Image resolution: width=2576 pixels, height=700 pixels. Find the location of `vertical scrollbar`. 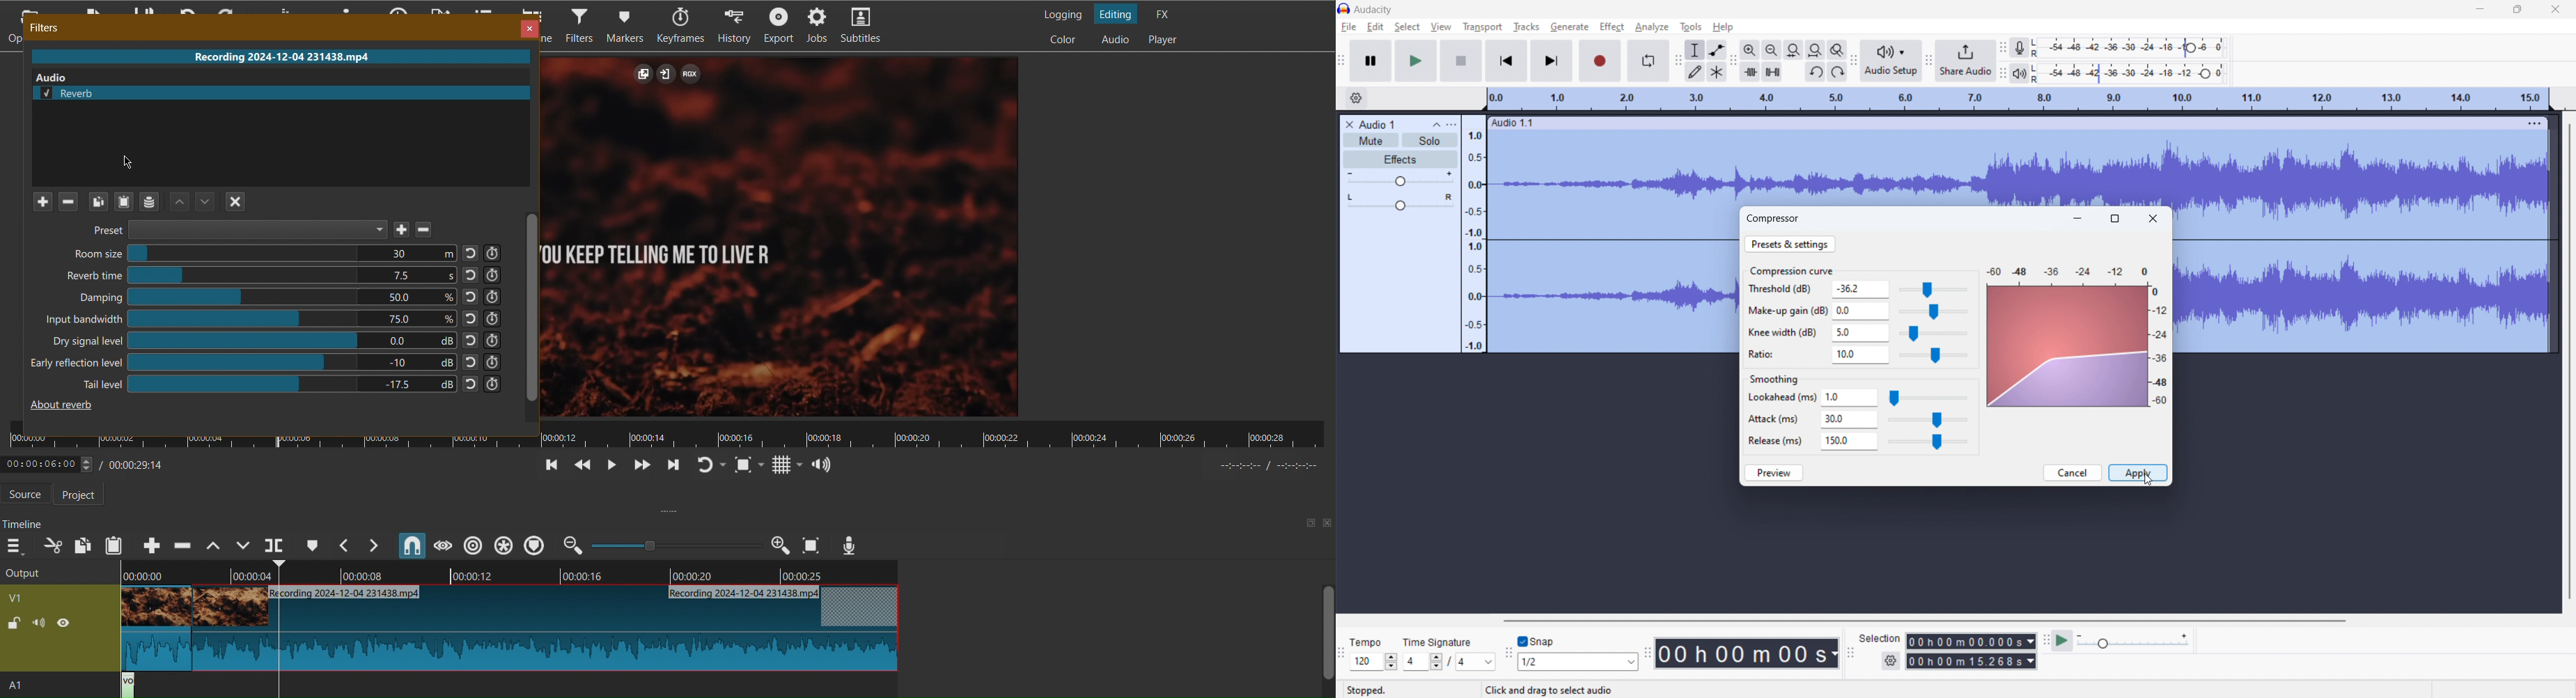

vertical scrollbar is located at coordinates (2570, 357).